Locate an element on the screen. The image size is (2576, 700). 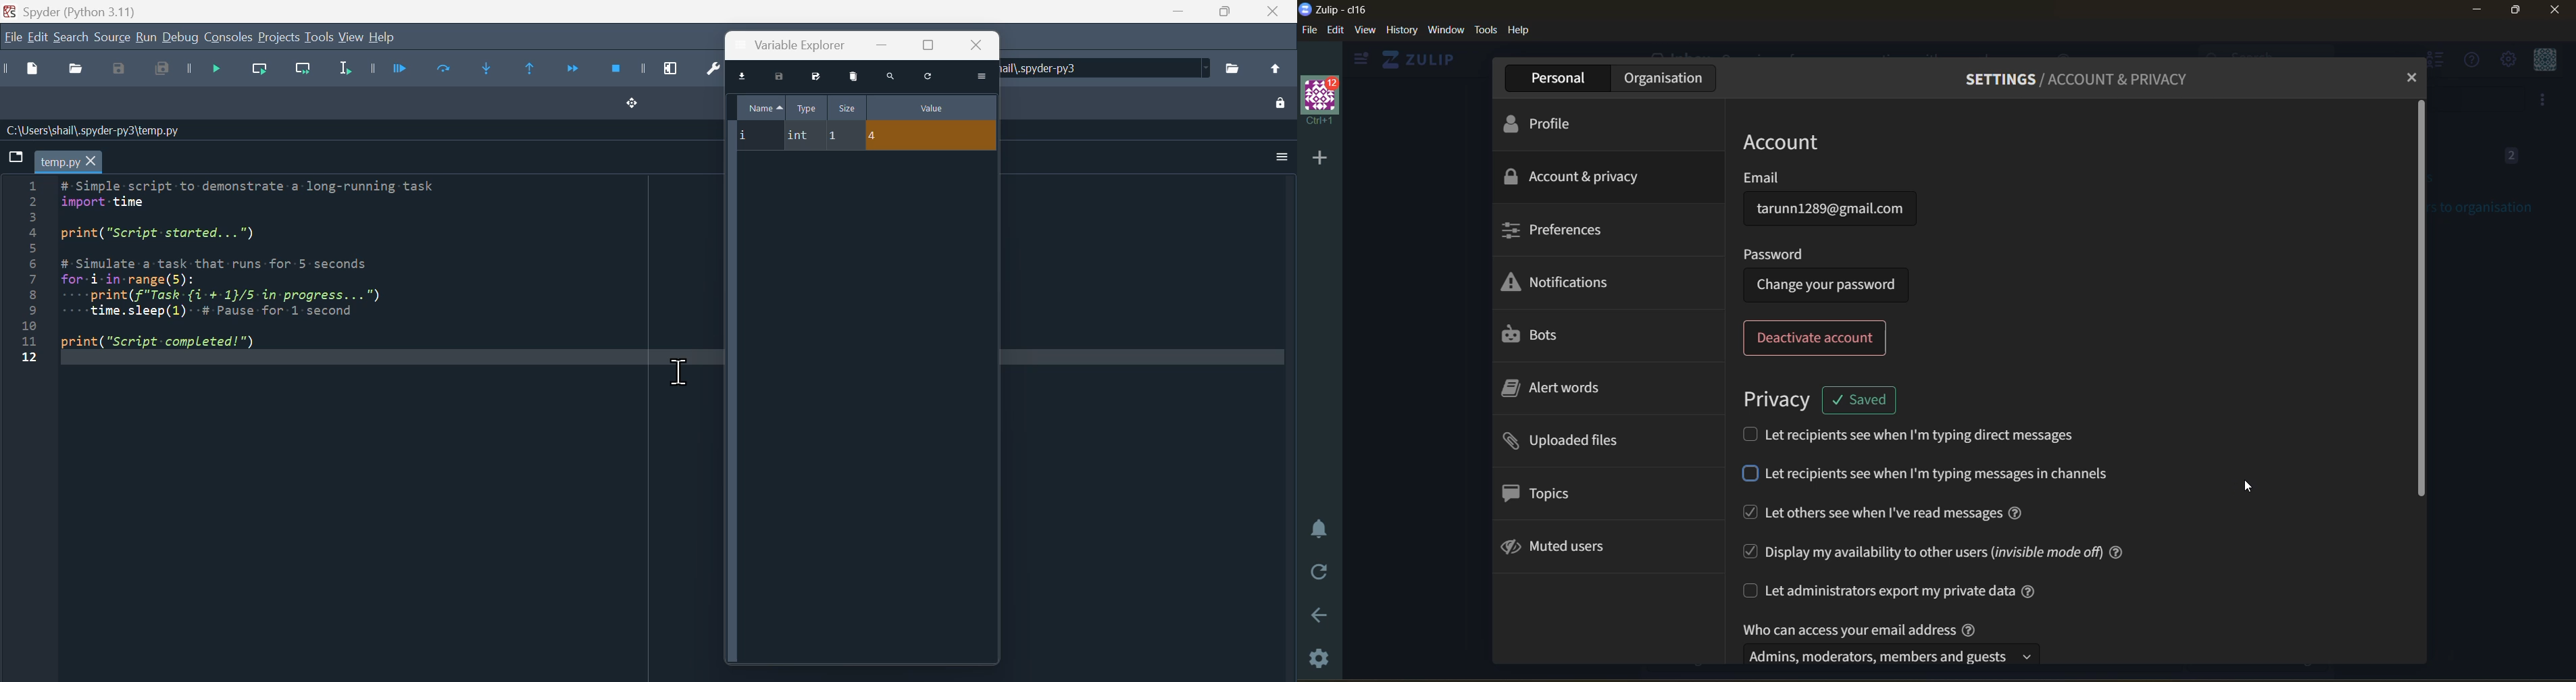
save all is located at coordinates (163, 73).